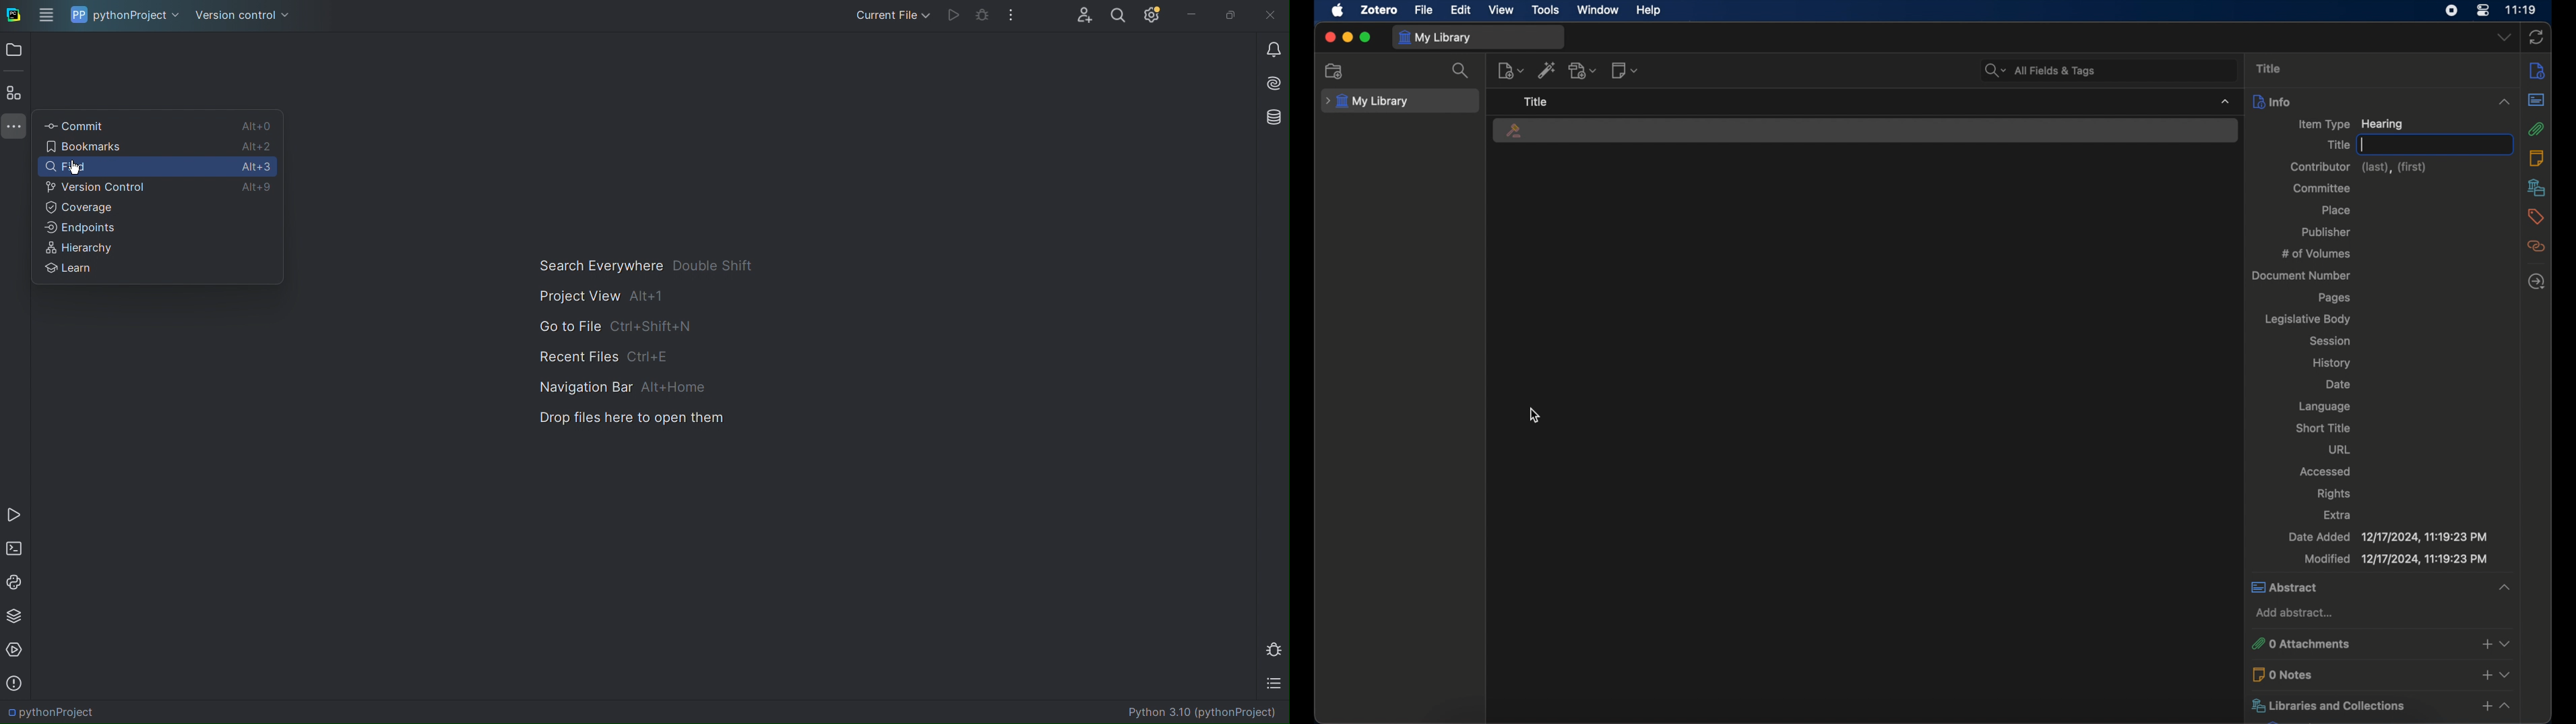 This screenshot has width=2576, height=728. Describe the element at coordinates (2383, 101) in the screenshot. I see `info` at that location.